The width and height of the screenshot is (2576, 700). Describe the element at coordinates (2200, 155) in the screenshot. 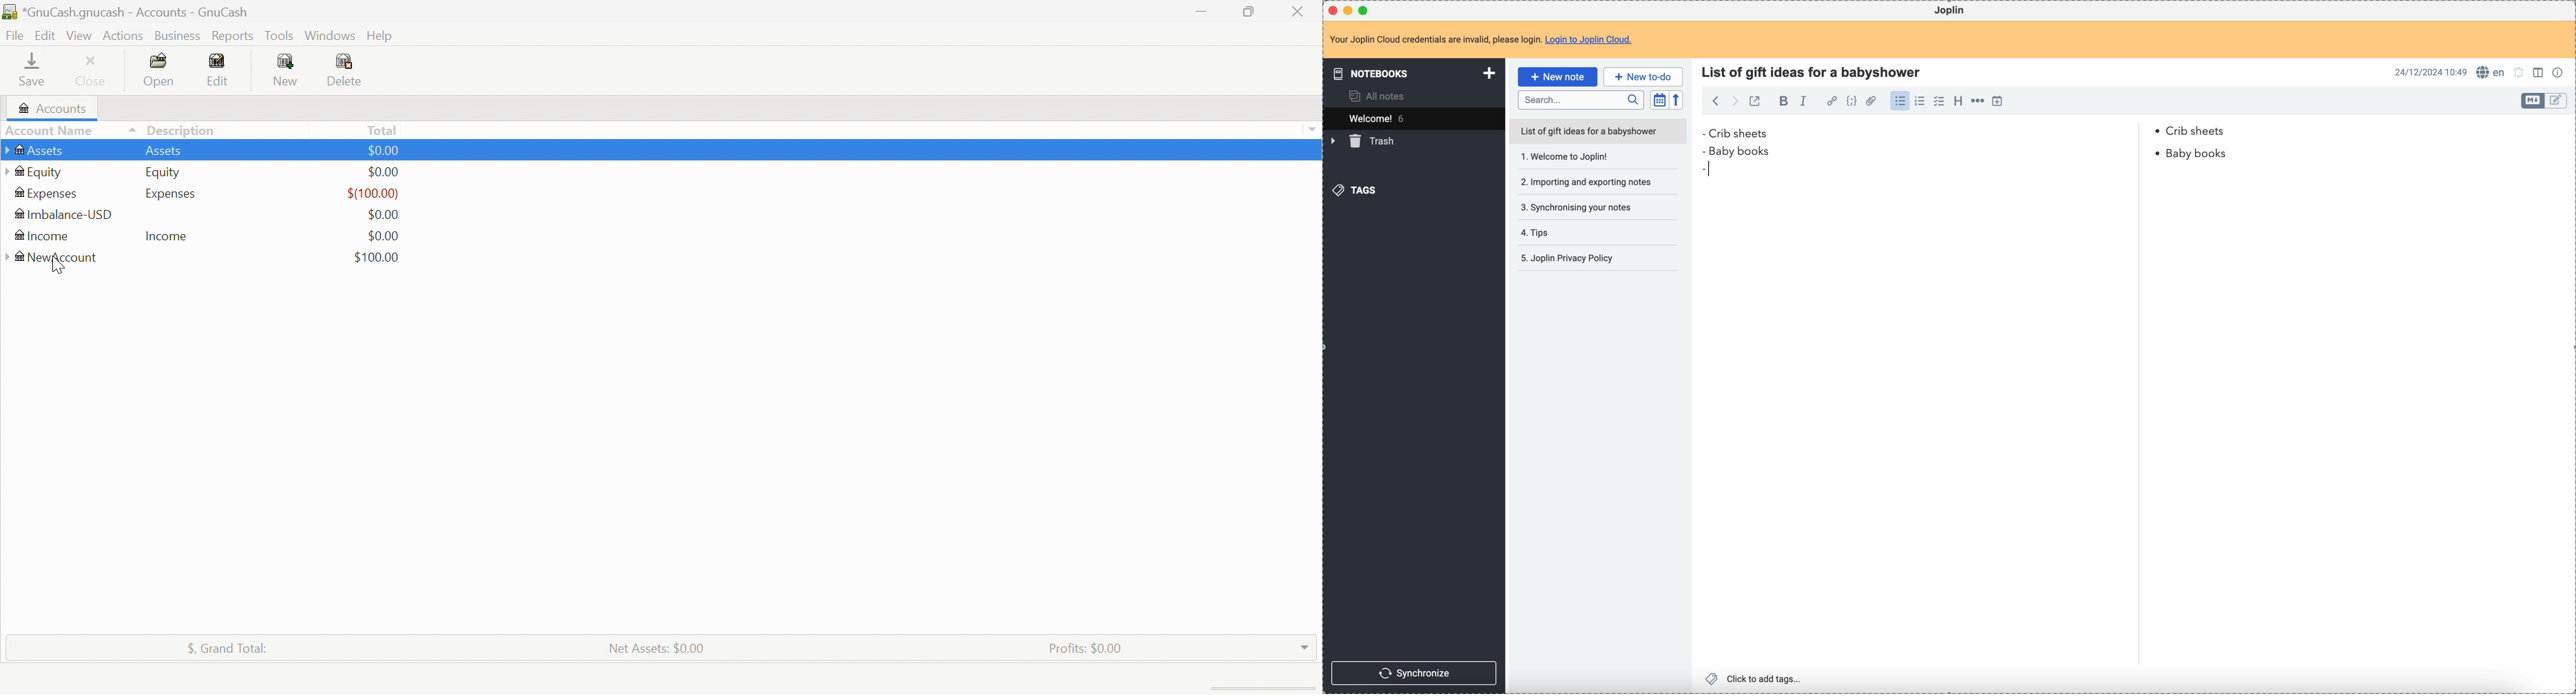

I see `baby books` at that location.